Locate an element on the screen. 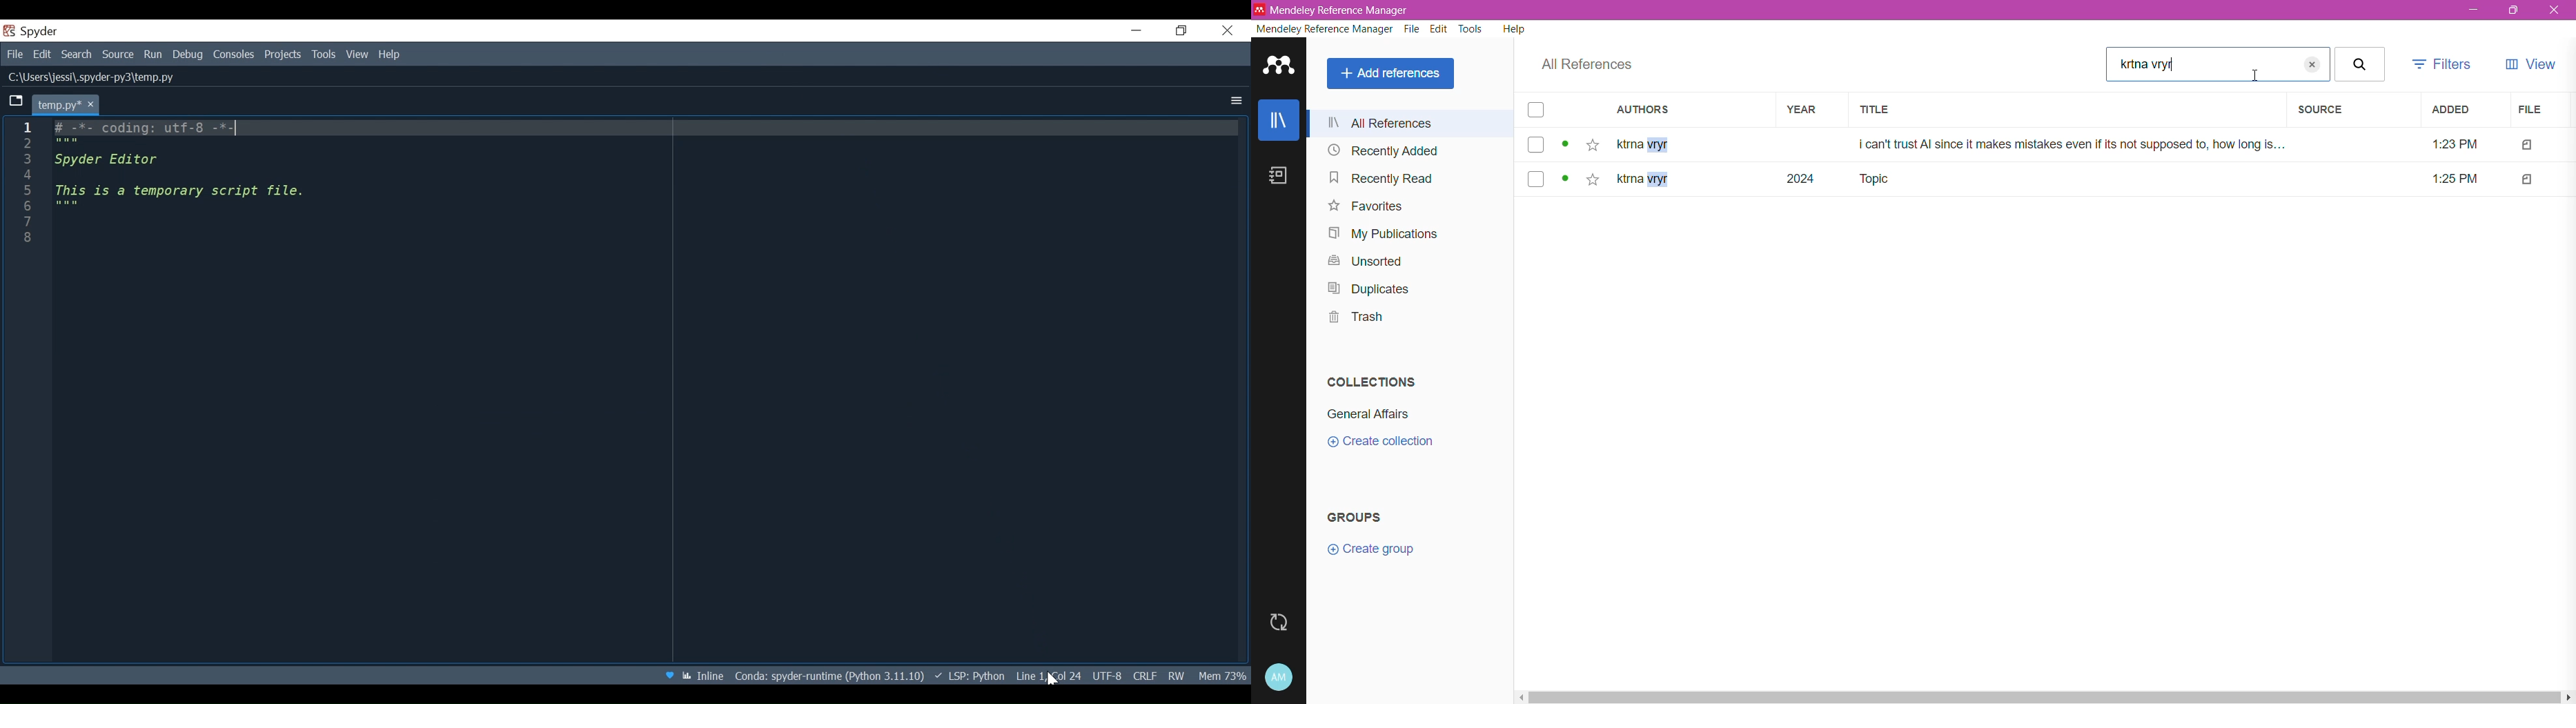  File permission is located at coordinates (1175, 676).